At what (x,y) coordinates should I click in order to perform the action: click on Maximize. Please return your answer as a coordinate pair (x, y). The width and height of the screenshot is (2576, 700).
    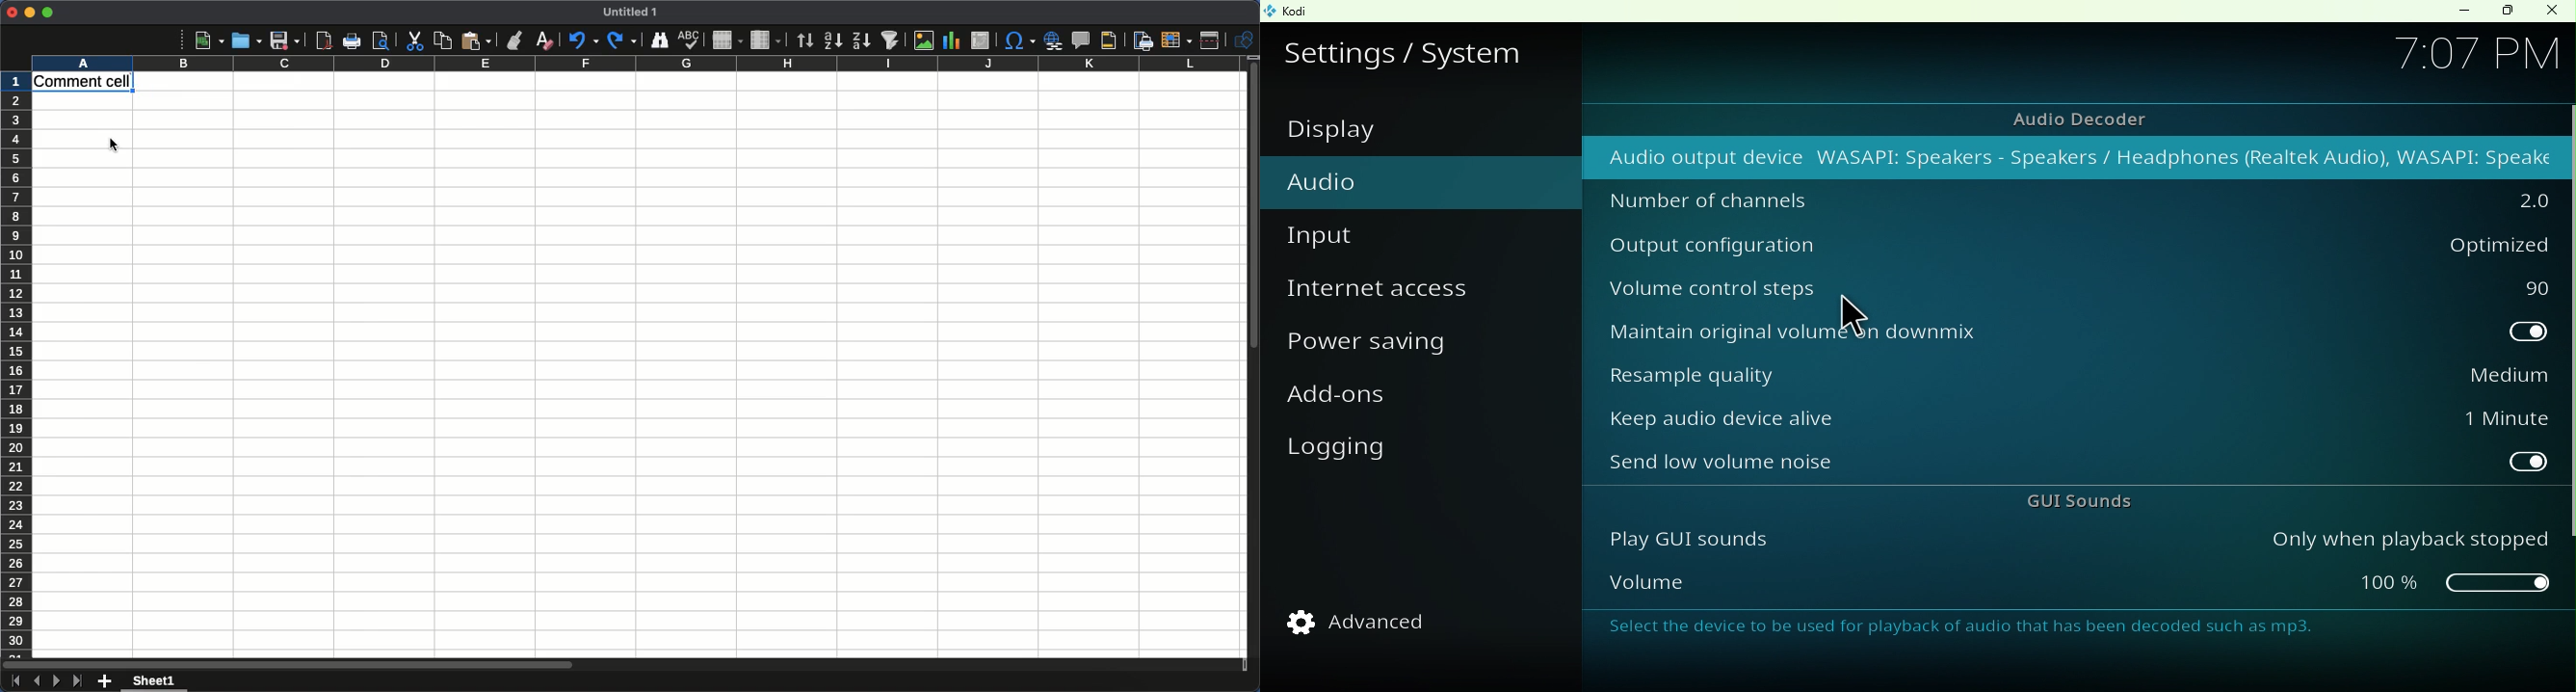
    Looking at the image, I should click on (2500, 13).